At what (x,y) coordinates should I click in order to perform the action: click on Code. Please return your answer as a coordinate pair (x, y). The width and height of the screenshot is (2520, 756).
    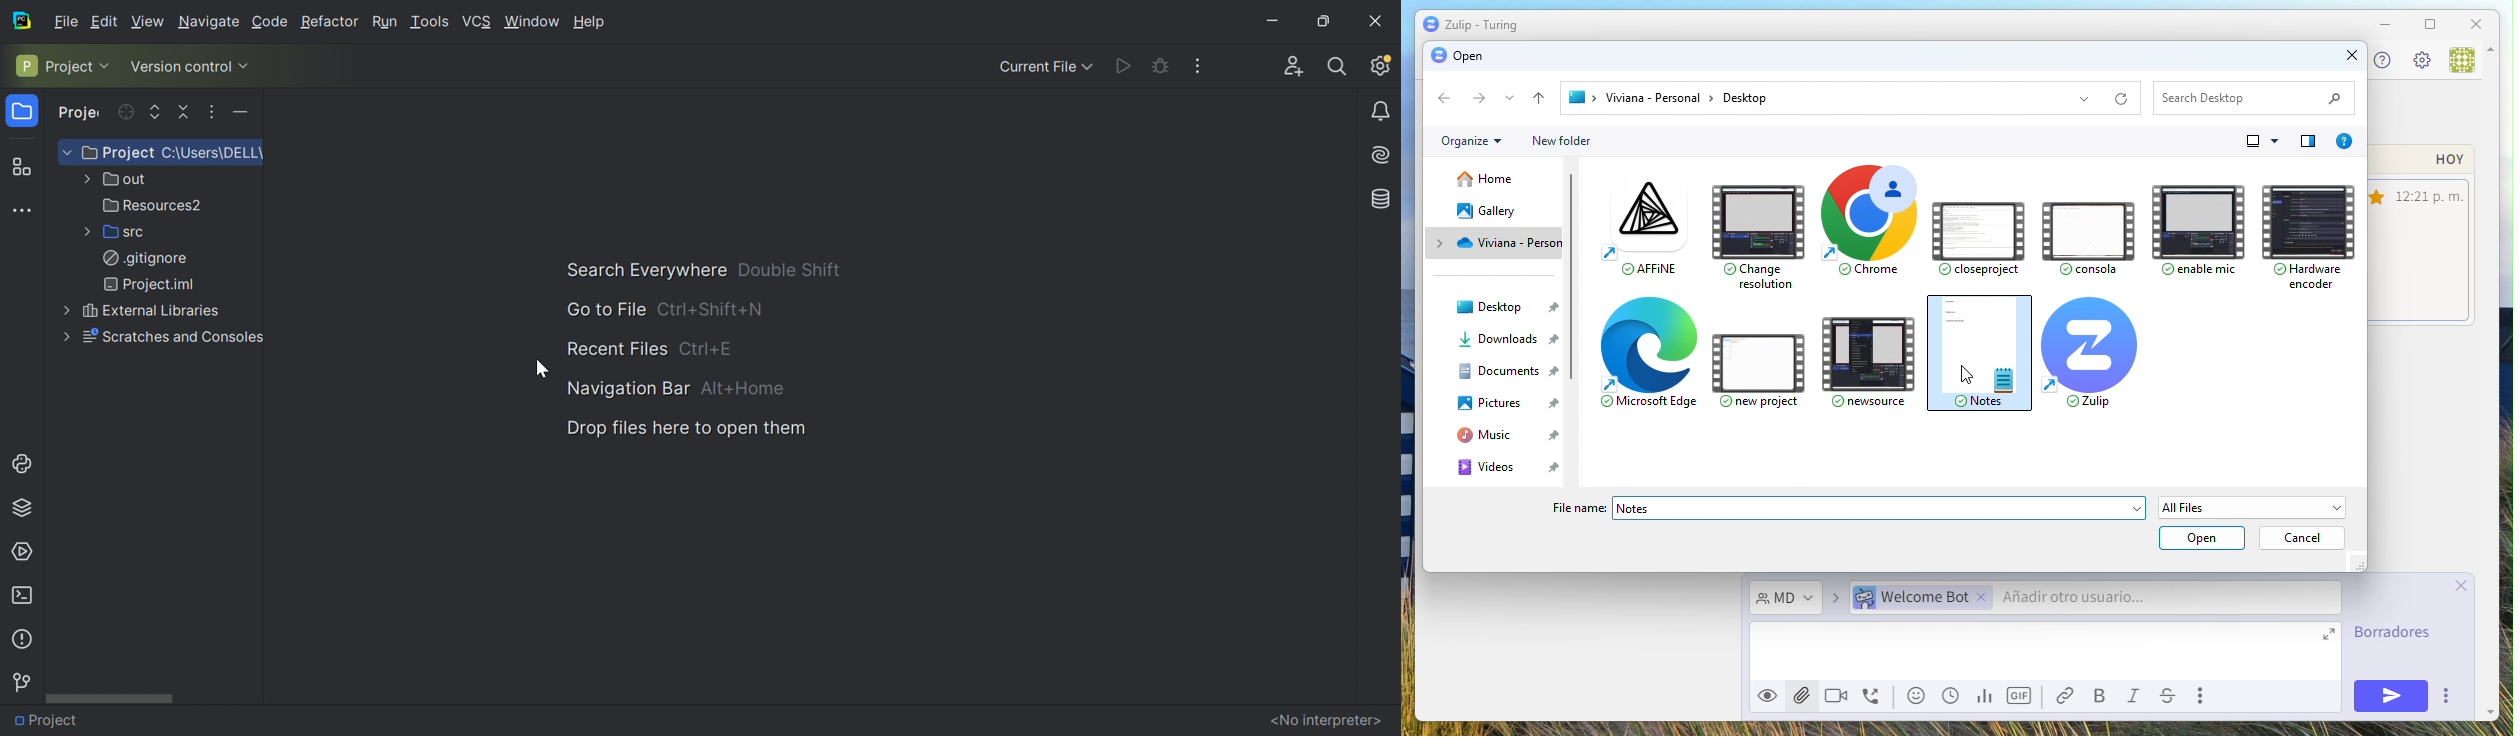
    Looking at the image, I should click on (268, 21).